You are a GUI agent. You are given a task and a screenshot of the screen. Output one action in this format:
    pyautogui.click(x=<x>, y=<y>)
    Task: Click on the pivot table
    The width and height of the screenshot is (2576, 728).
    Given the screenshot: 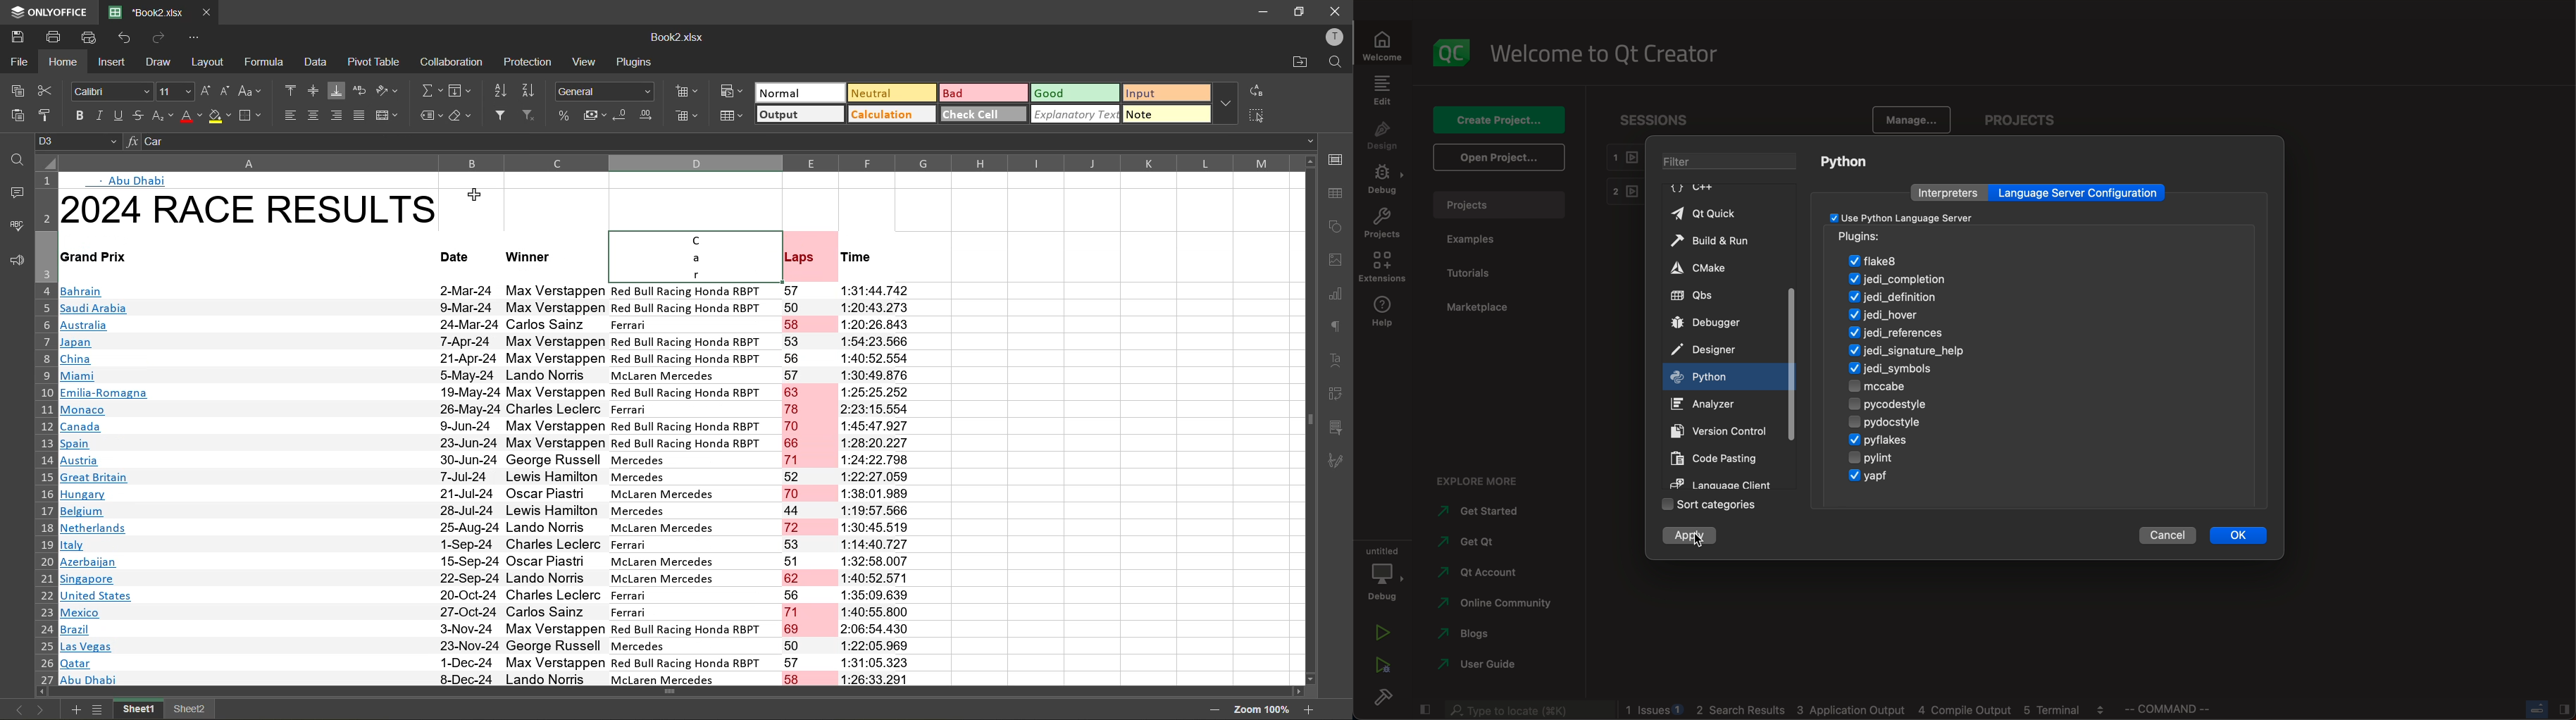 What is the action you would take?
    pyautogui.click(x=1334, y=392)
    